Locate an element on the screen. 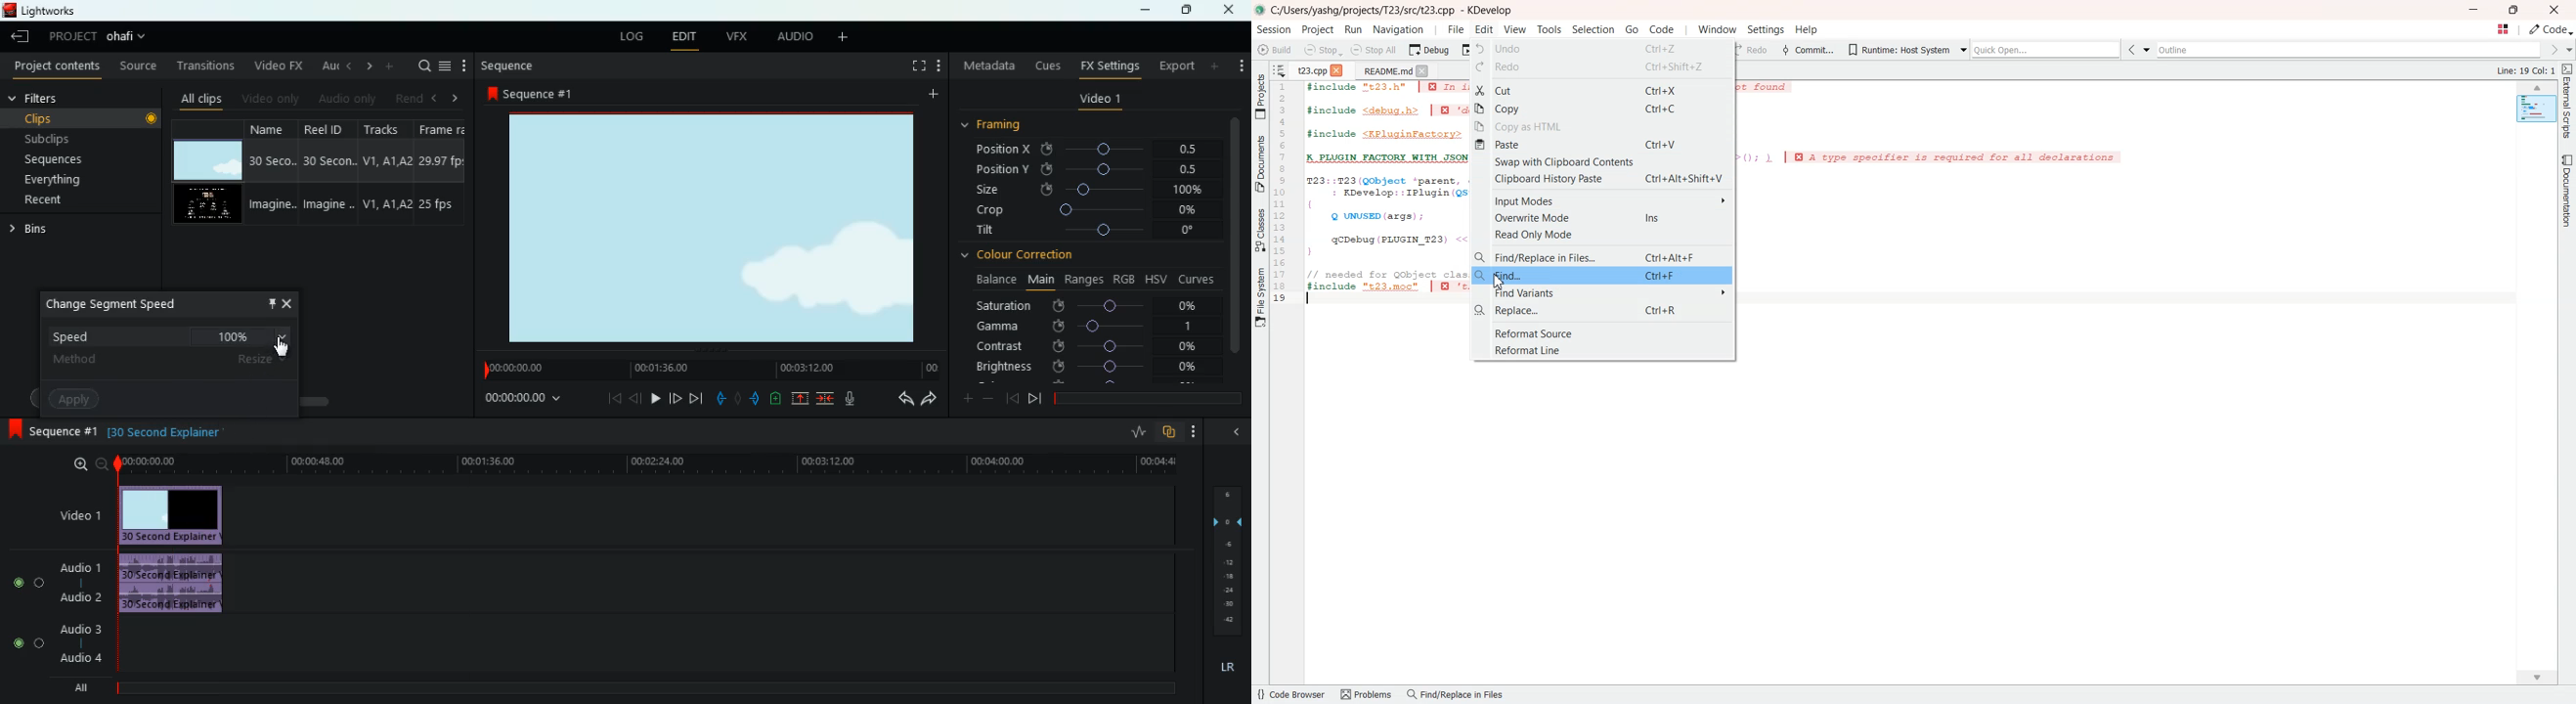 The height and width of the screenshot is (728, 2576). fps is located at coordinates (440, 172).